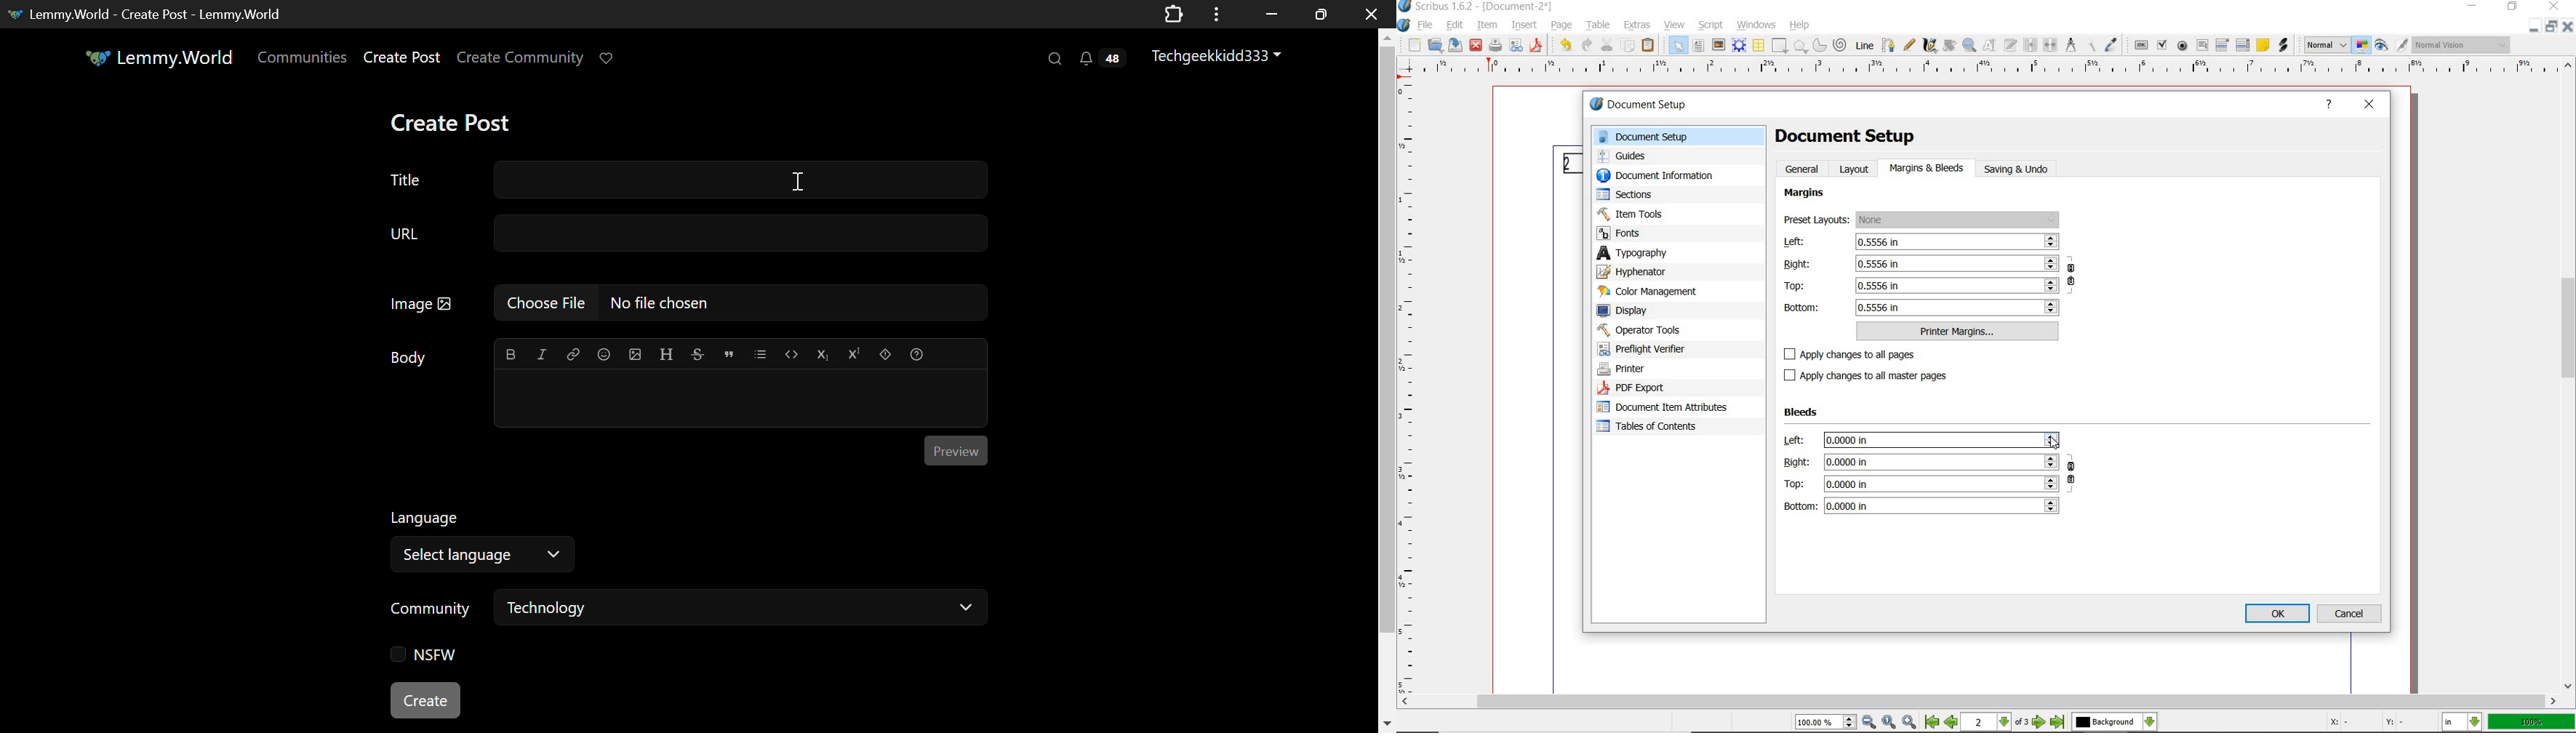 This screenshot has height=756, width=2576. I want to click on insert, so click(1524, 25).